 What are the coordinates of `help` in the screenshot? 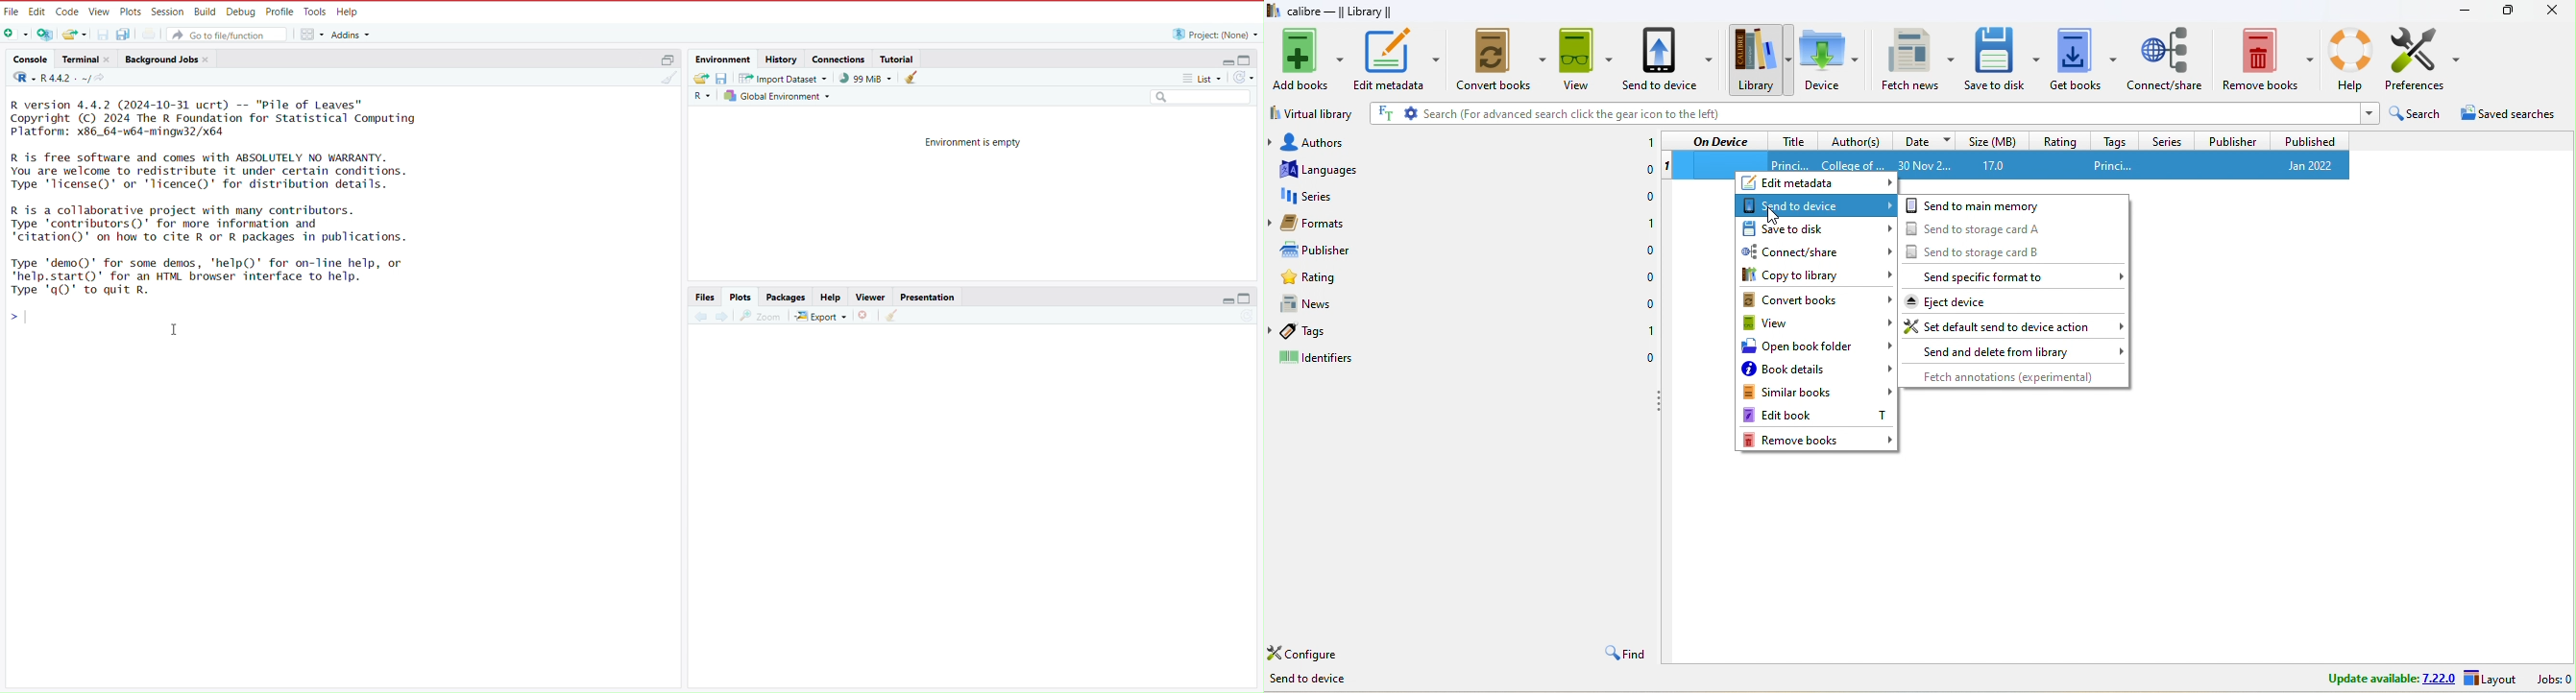 It's located at (350, 11).